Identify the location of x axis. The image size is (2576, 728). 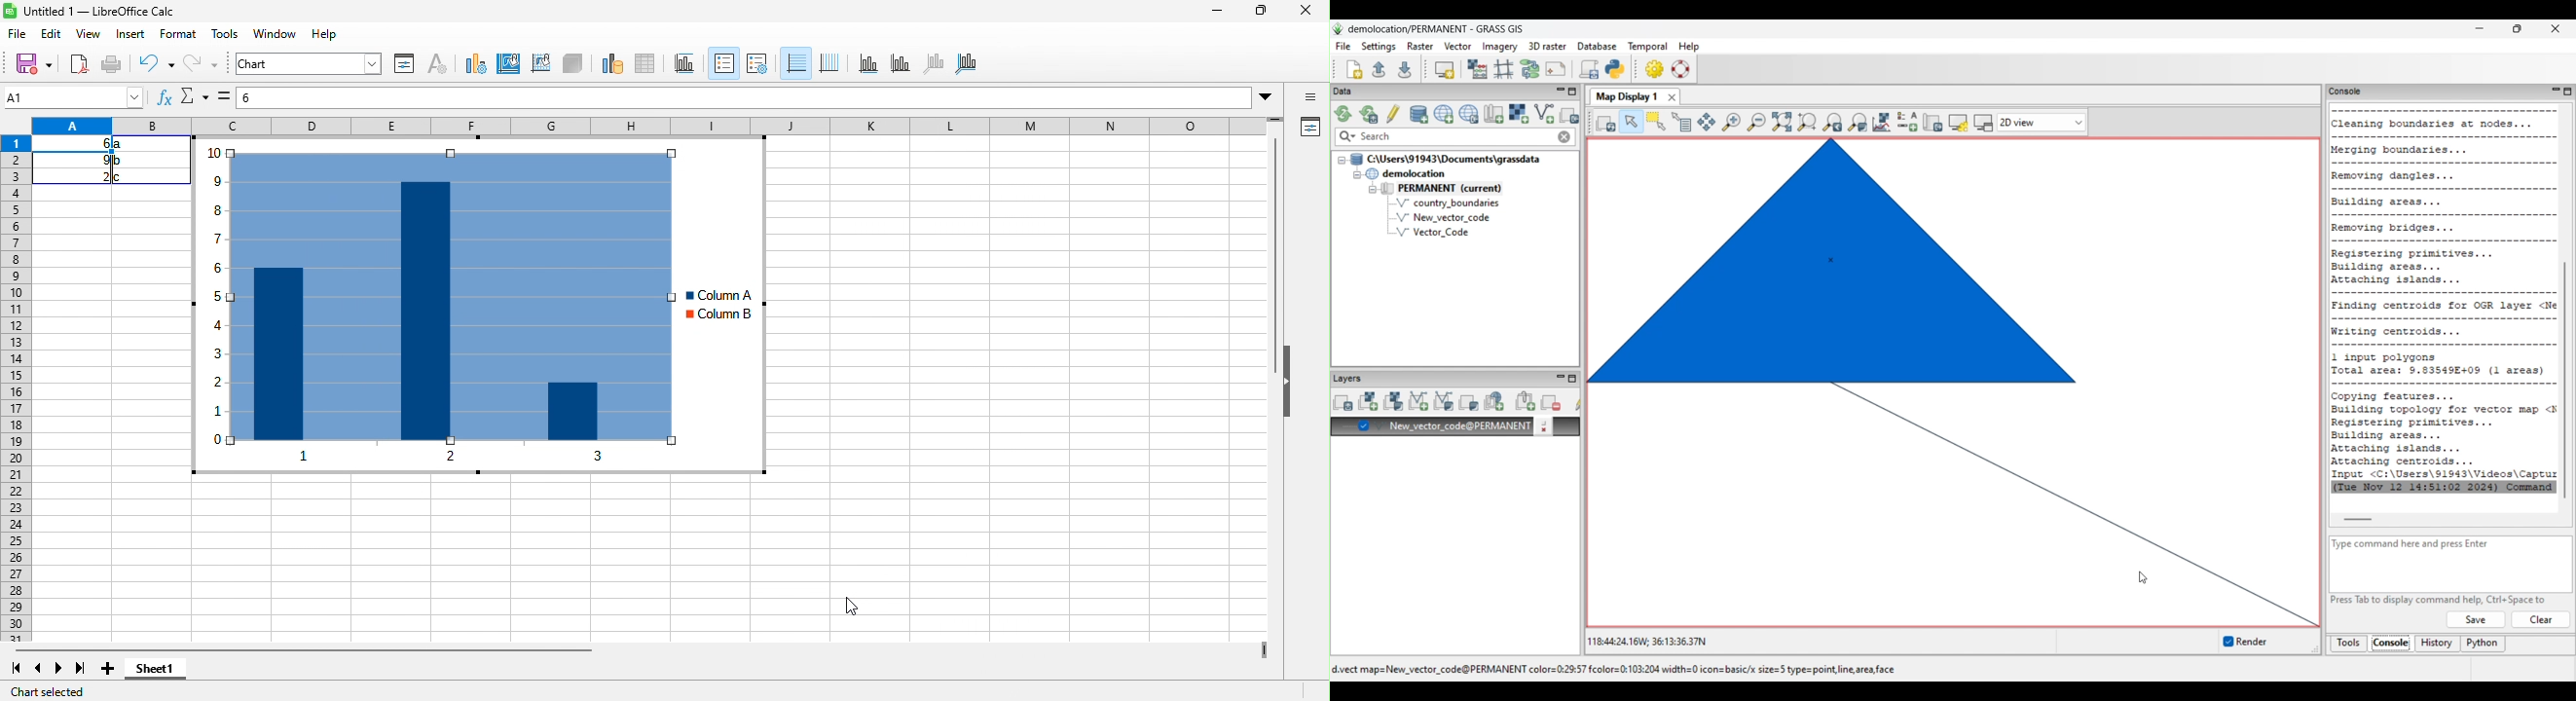
(500, 458).